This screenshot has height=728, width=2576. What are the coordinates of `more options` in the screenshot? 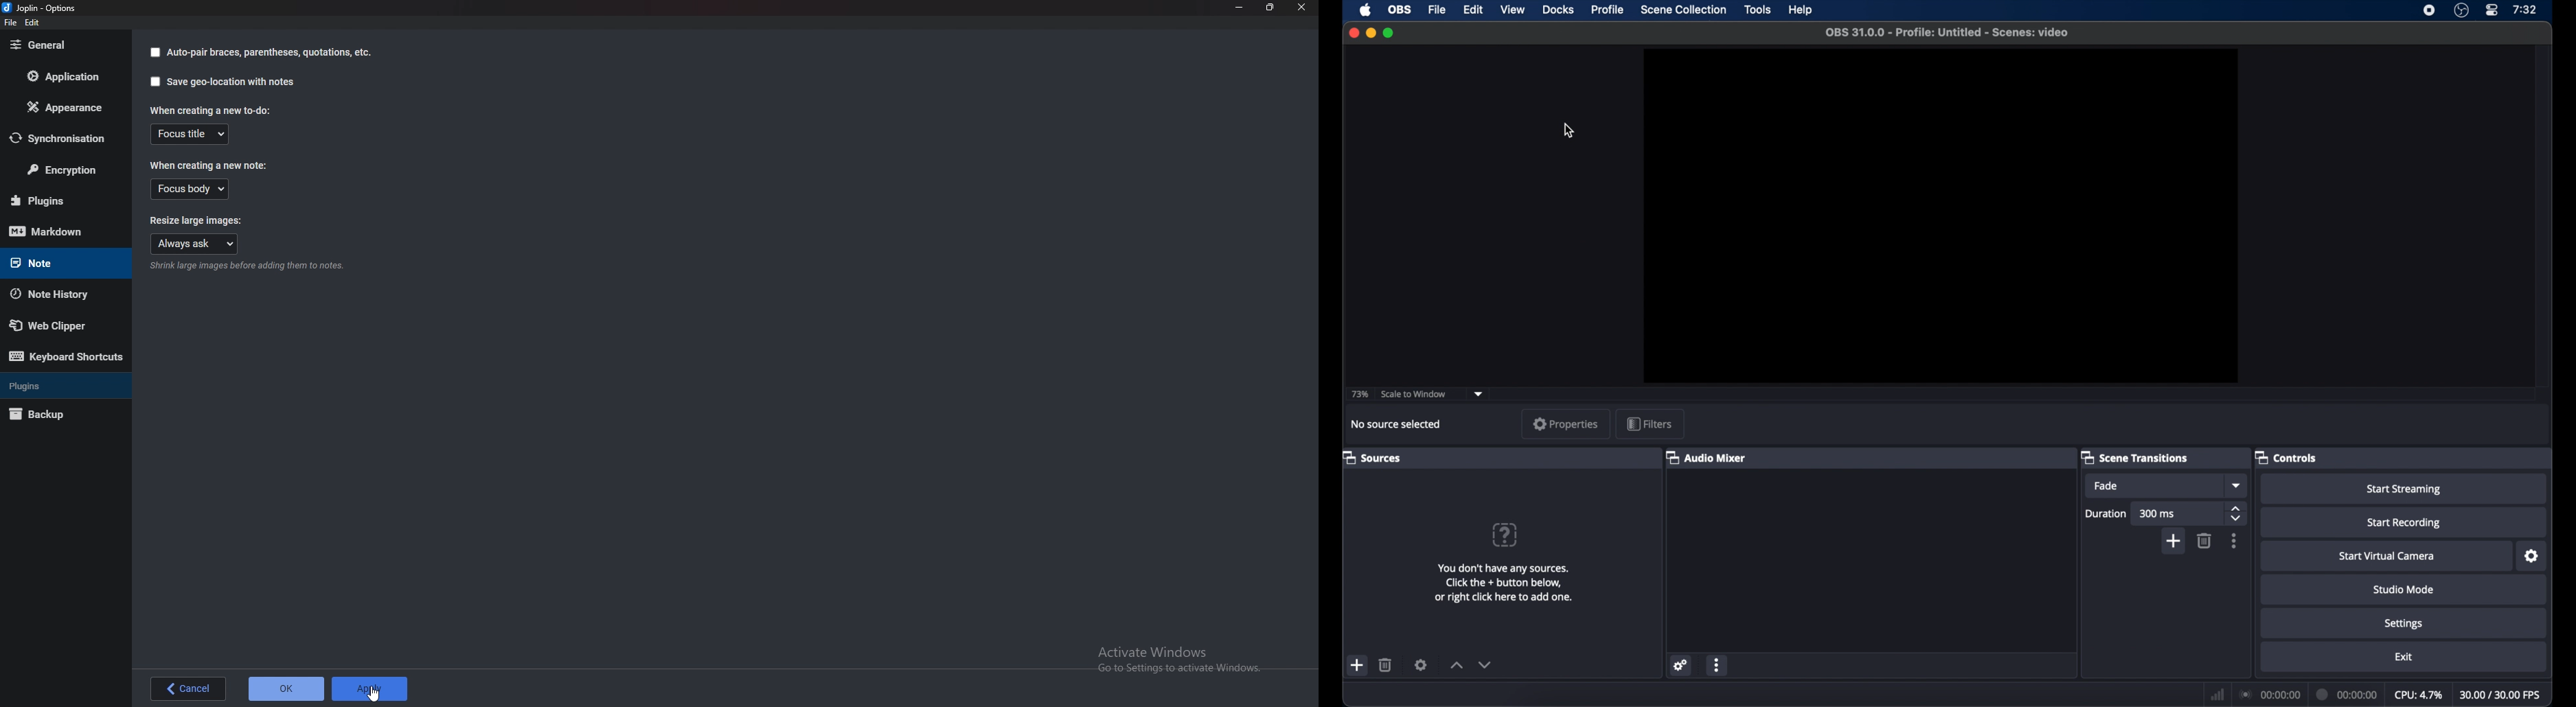 It's located at (2234, 541).